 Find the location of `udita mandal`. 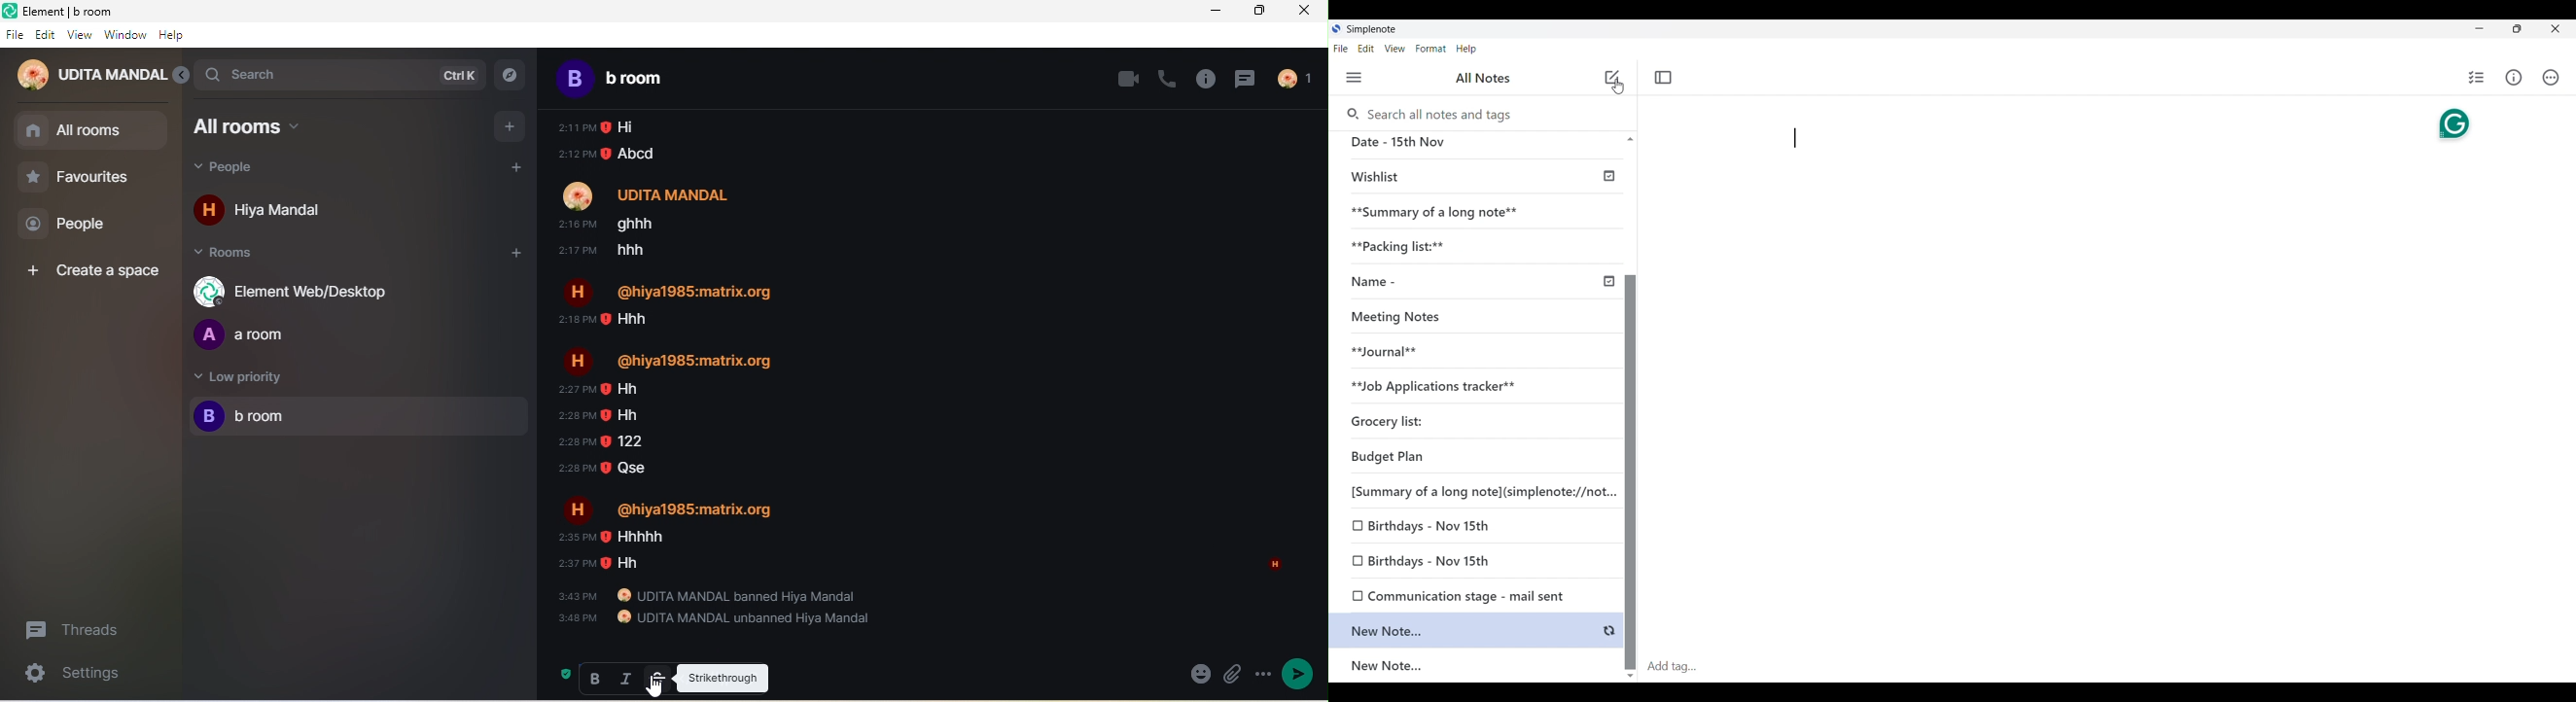

udita mandal is located at coordinates (87, 78).